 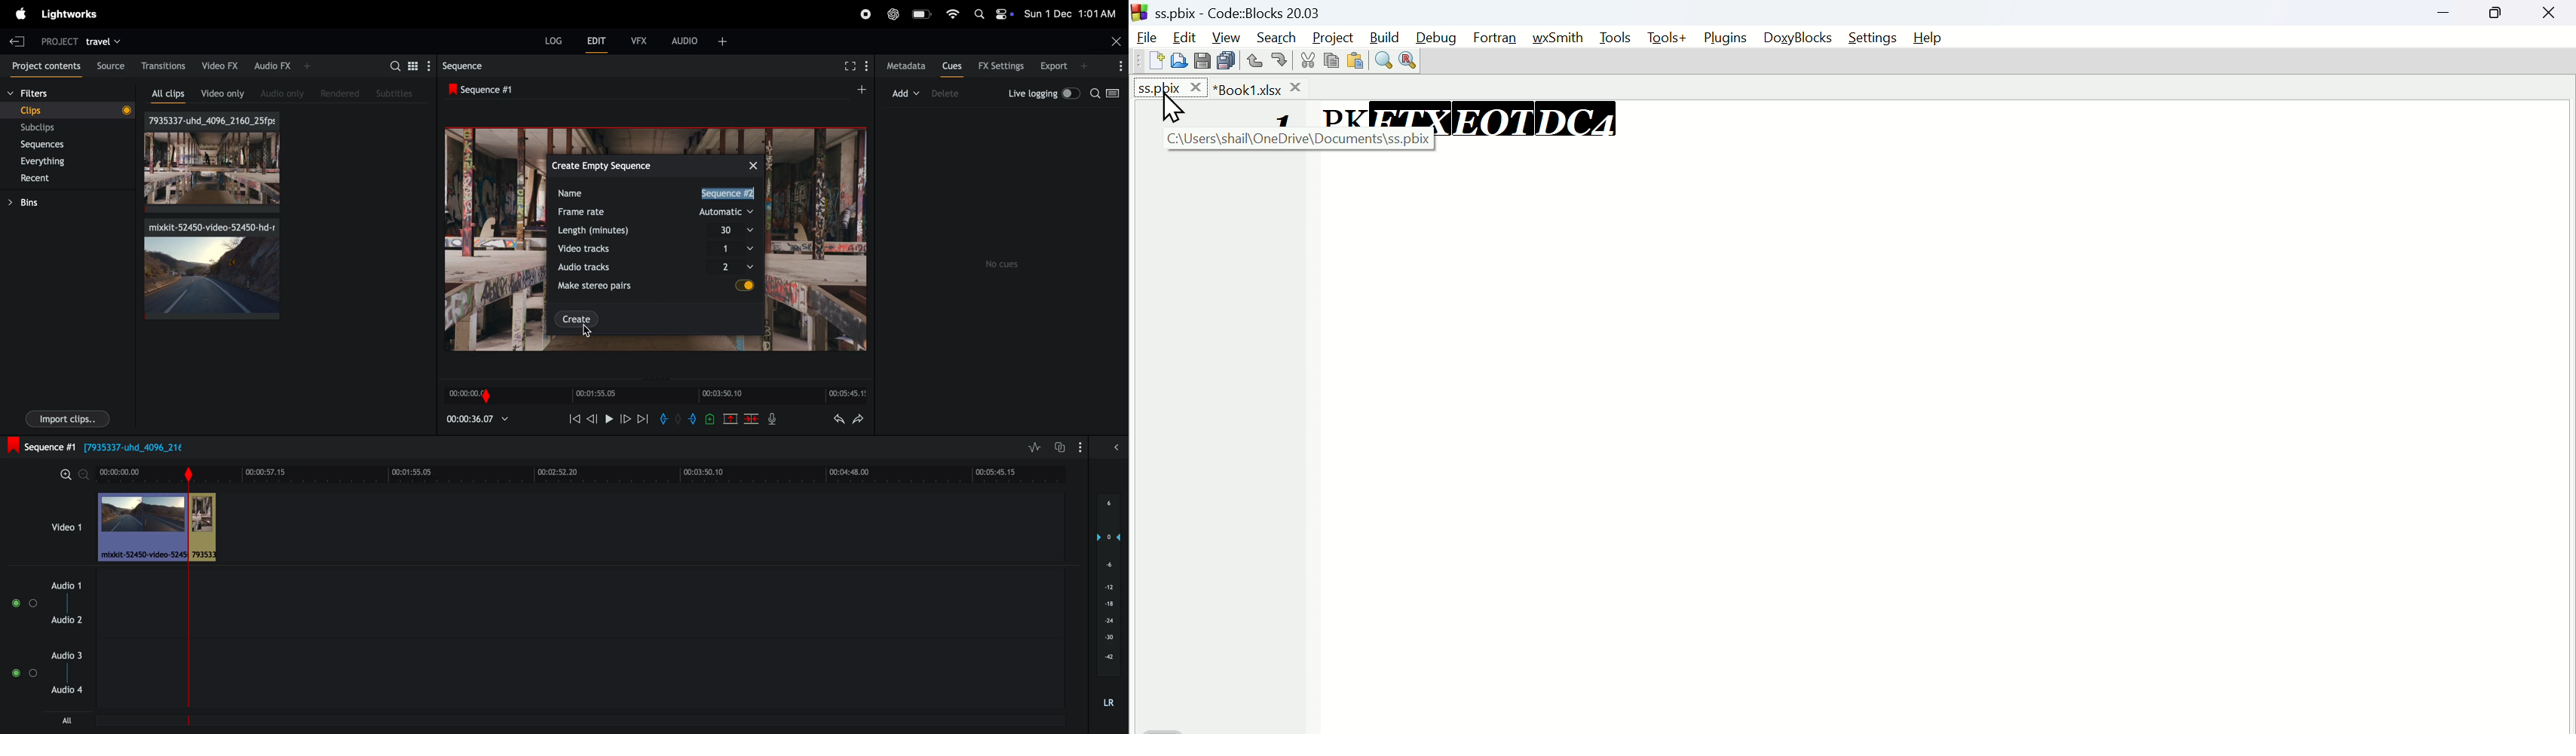 I want to click on everythings, so click(x=60, y=162).